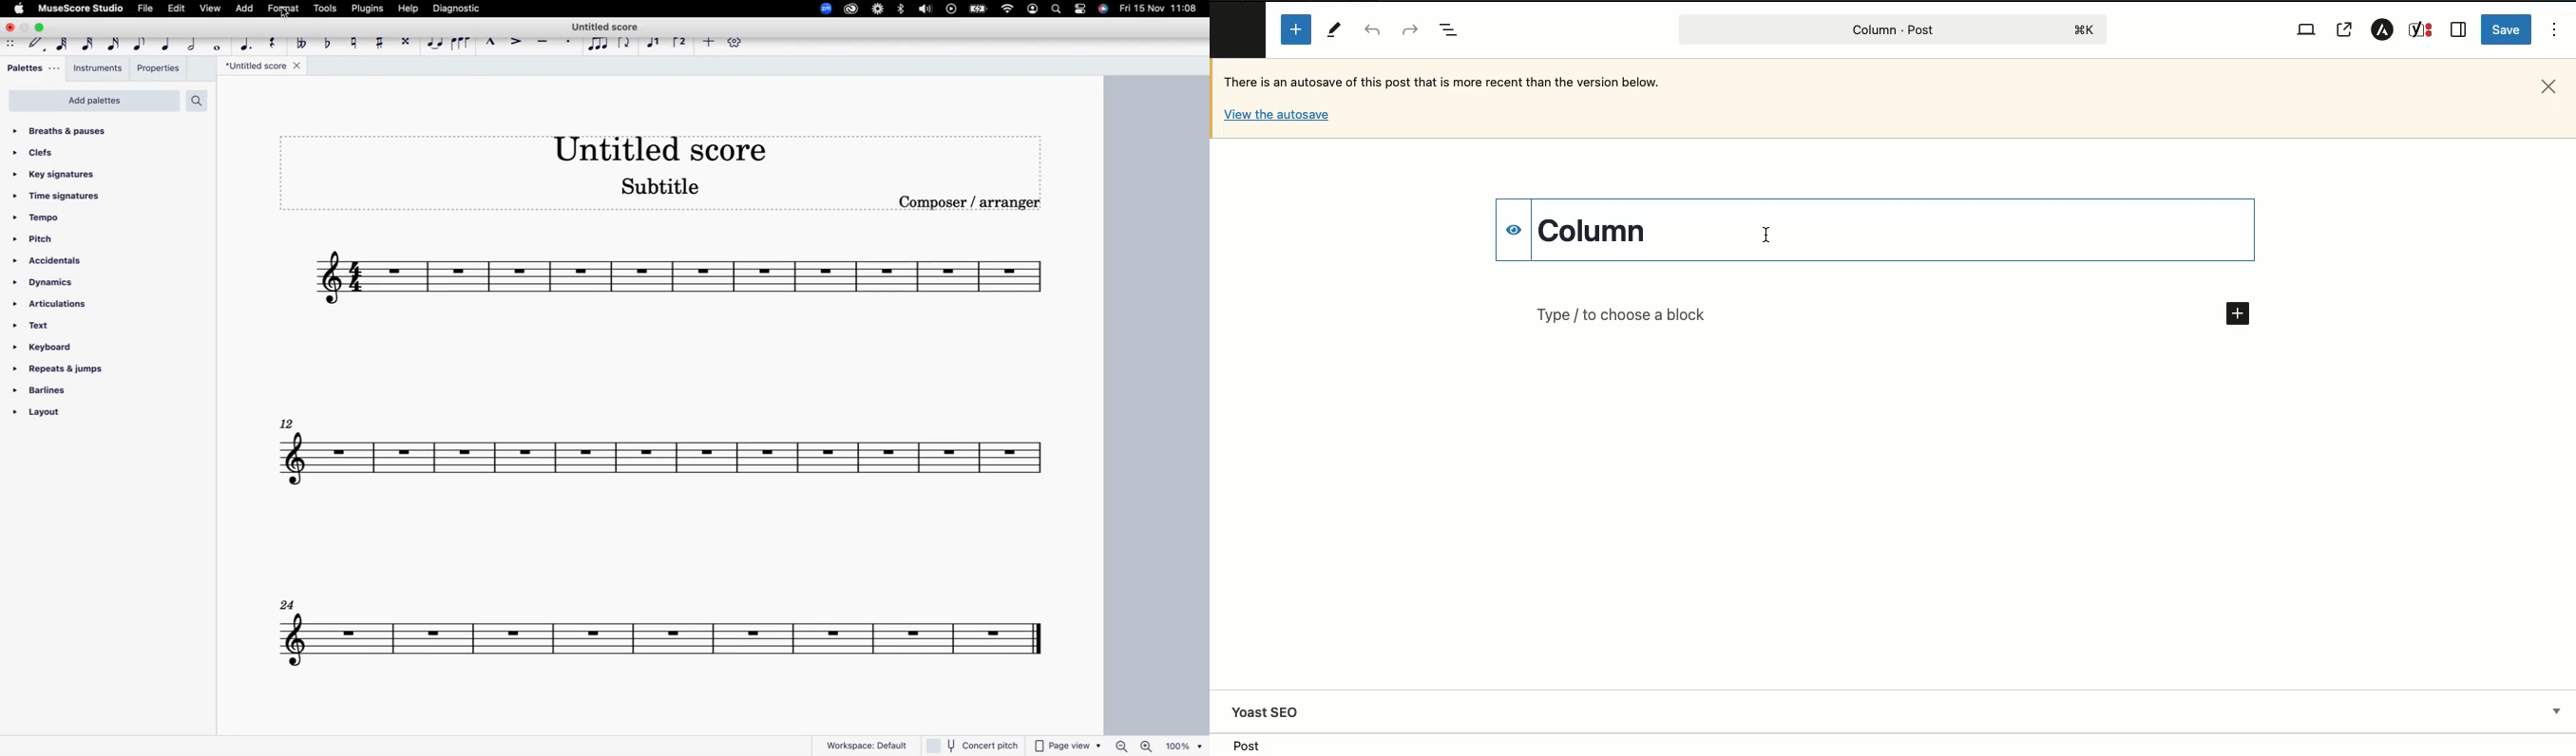 The height and width of the screenshot is (756, 2576). What do you see at coordinates (655, 42) in the screenshot?
I see `voice 1` at bounding box center [655, 42].